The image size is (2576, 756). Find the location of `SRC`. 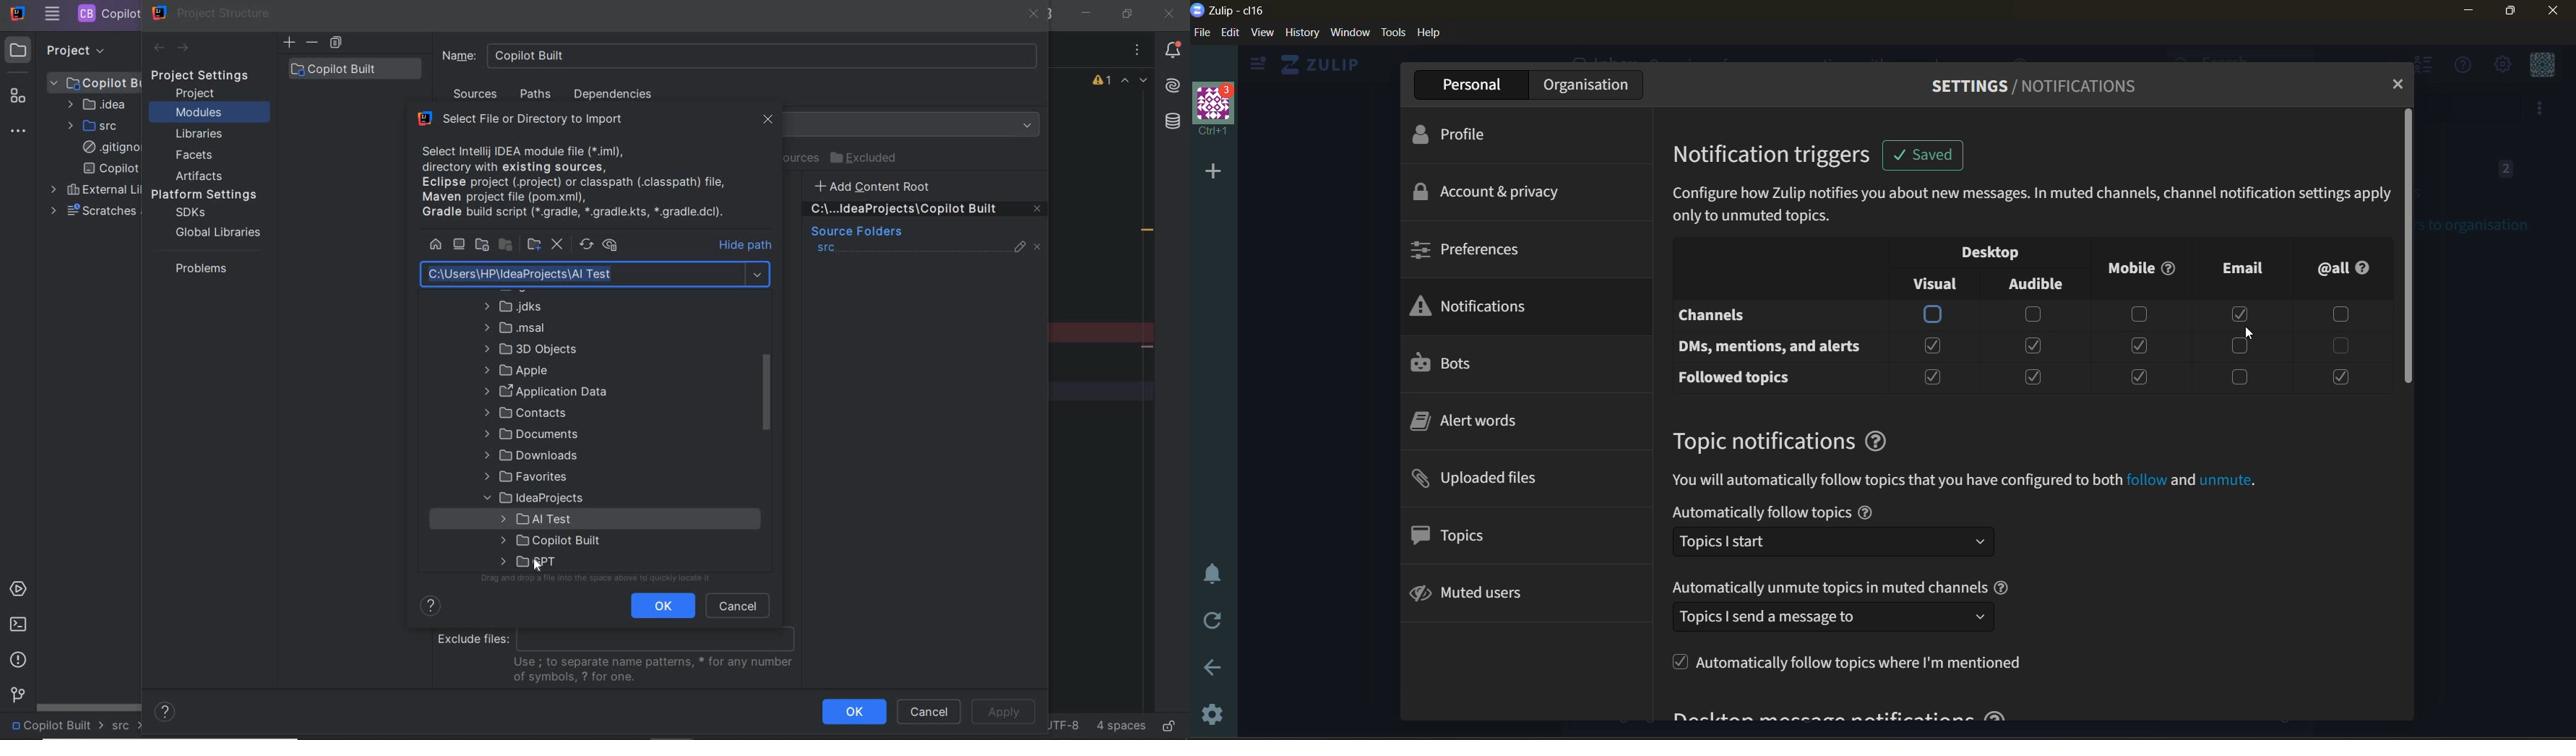

SRC is located at coordinates (94, 125).